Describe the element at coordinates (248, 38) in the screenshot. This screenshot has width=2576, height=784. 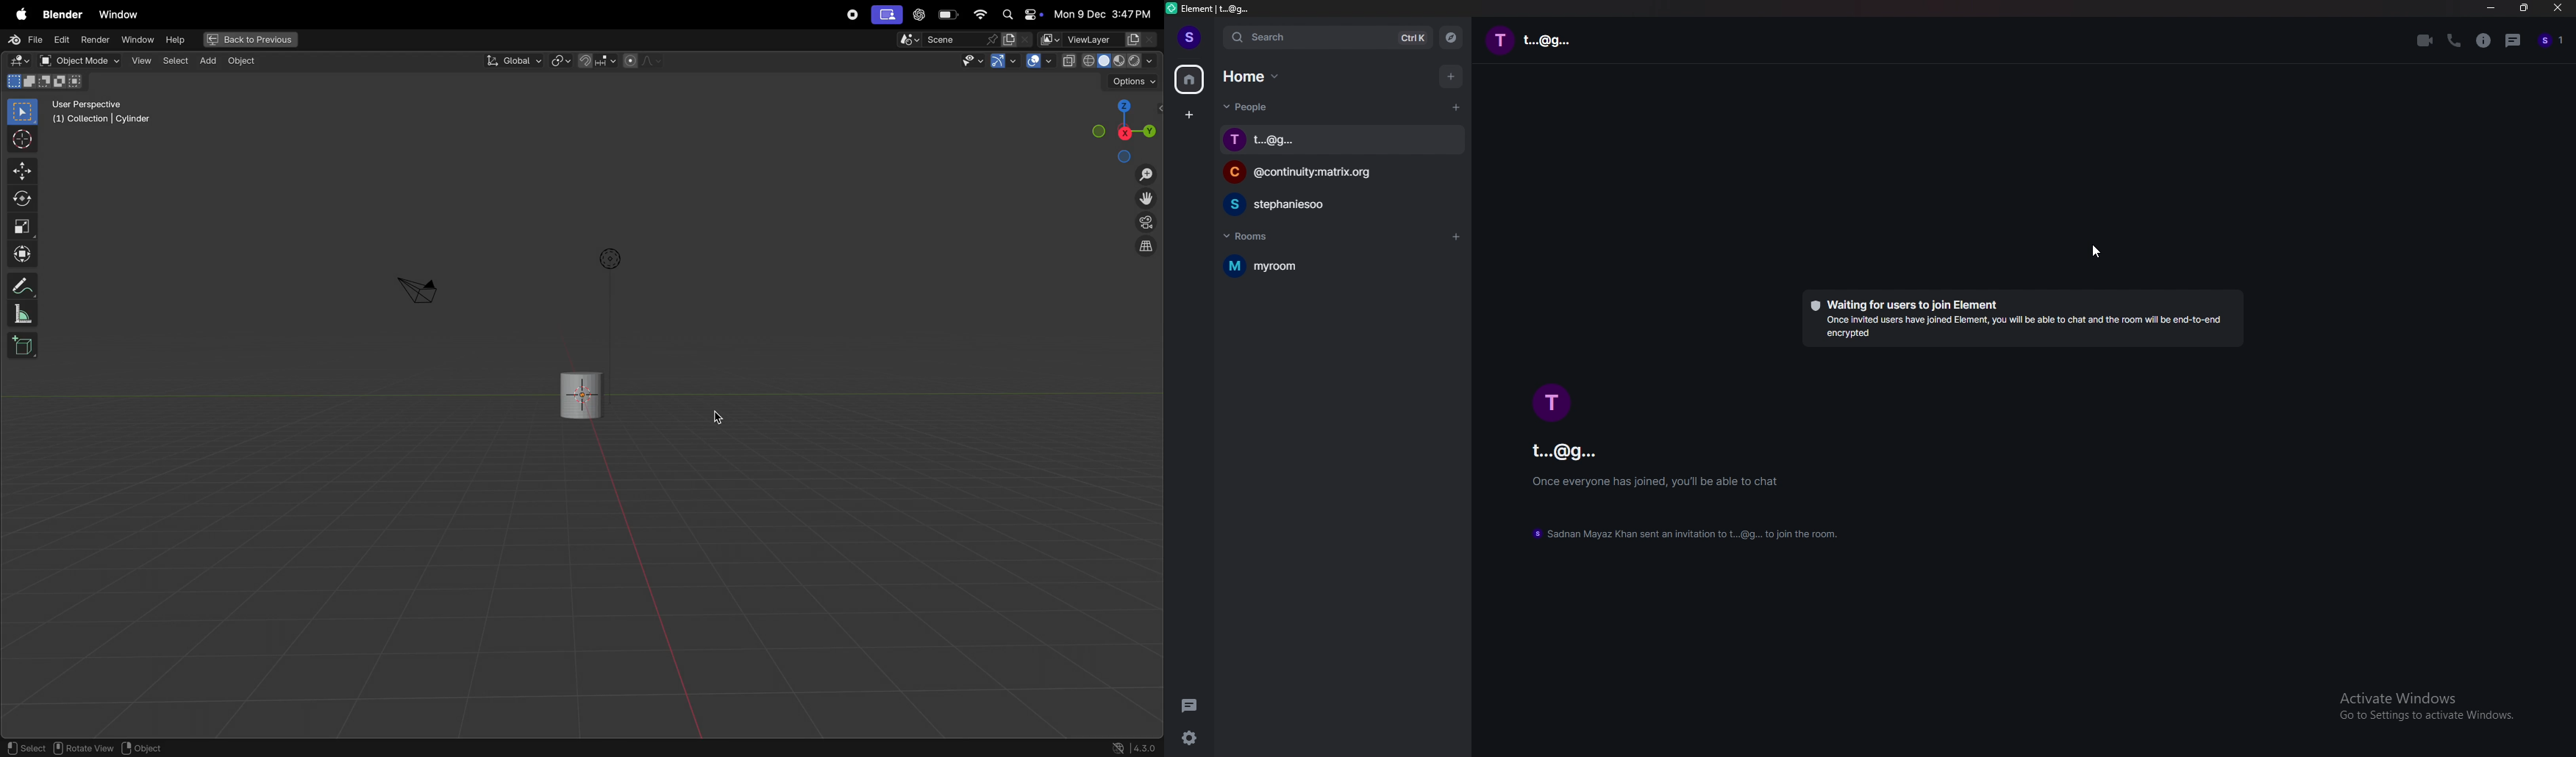
I see `back to previous` at that location.